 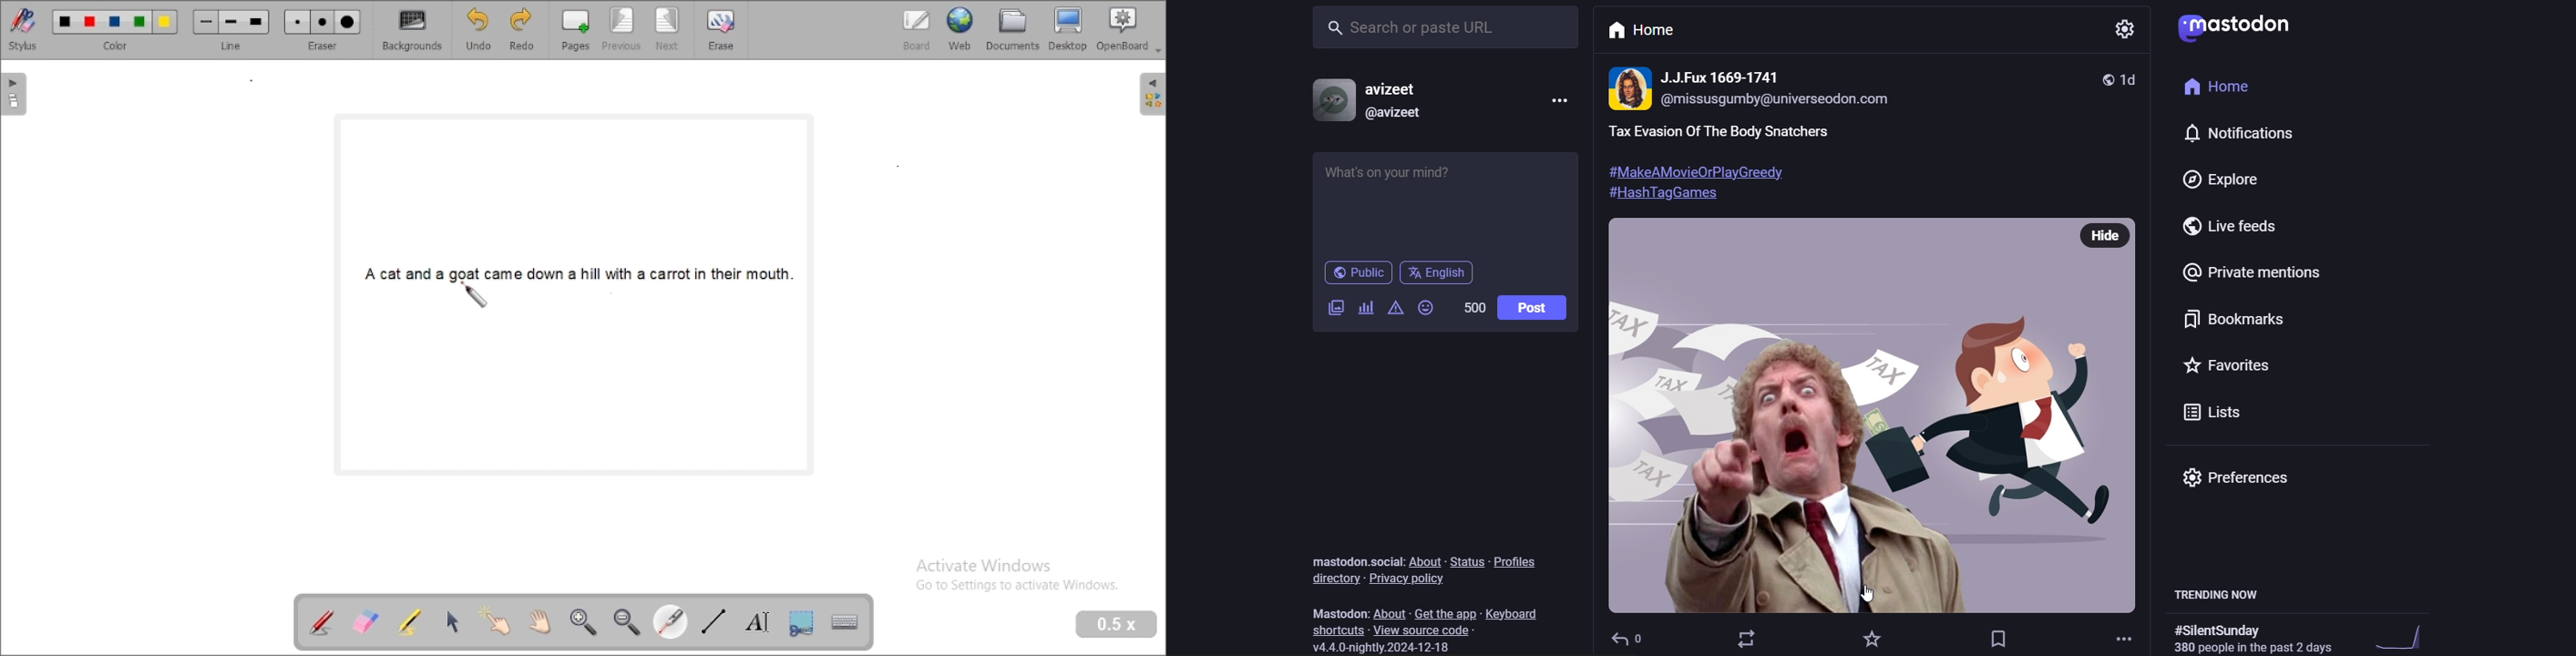 What do you see at coordinates (1333, 579) in the screenshot?
I see `directory` at bounding box center [1333, 579].